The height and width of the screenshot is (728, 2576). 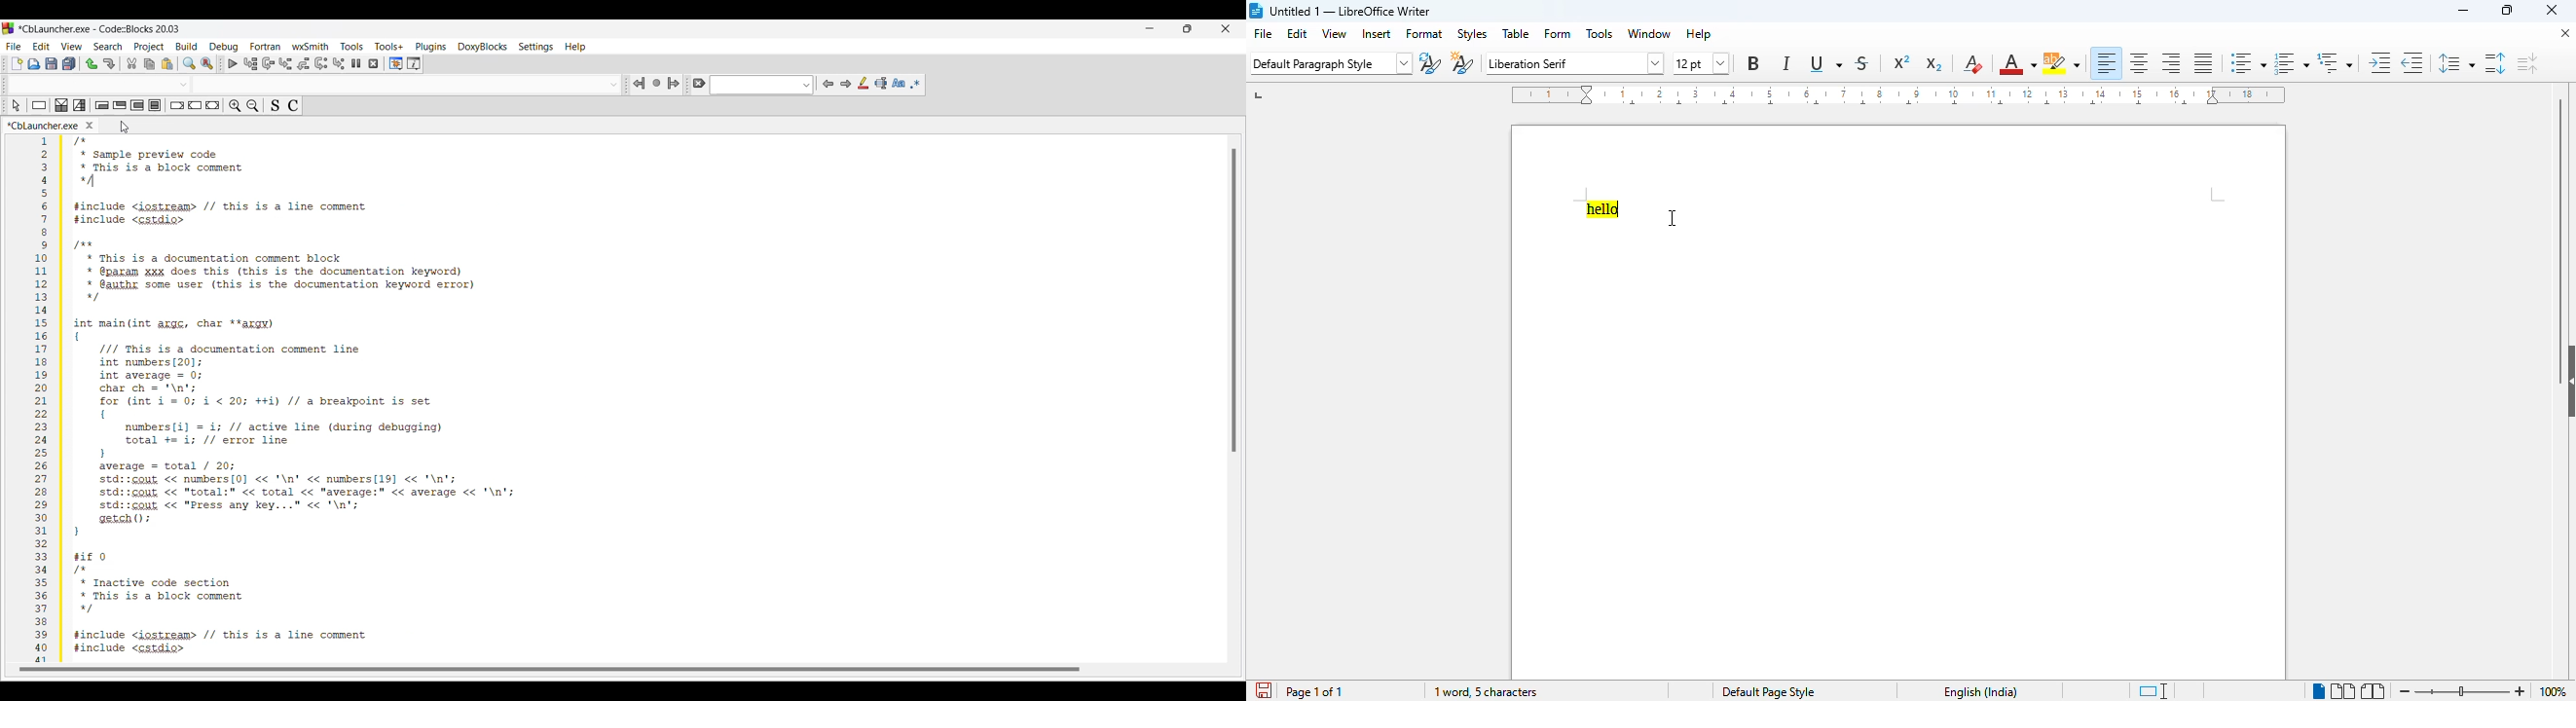 I want to click on Text box and text options, so click(x=762, y=85).